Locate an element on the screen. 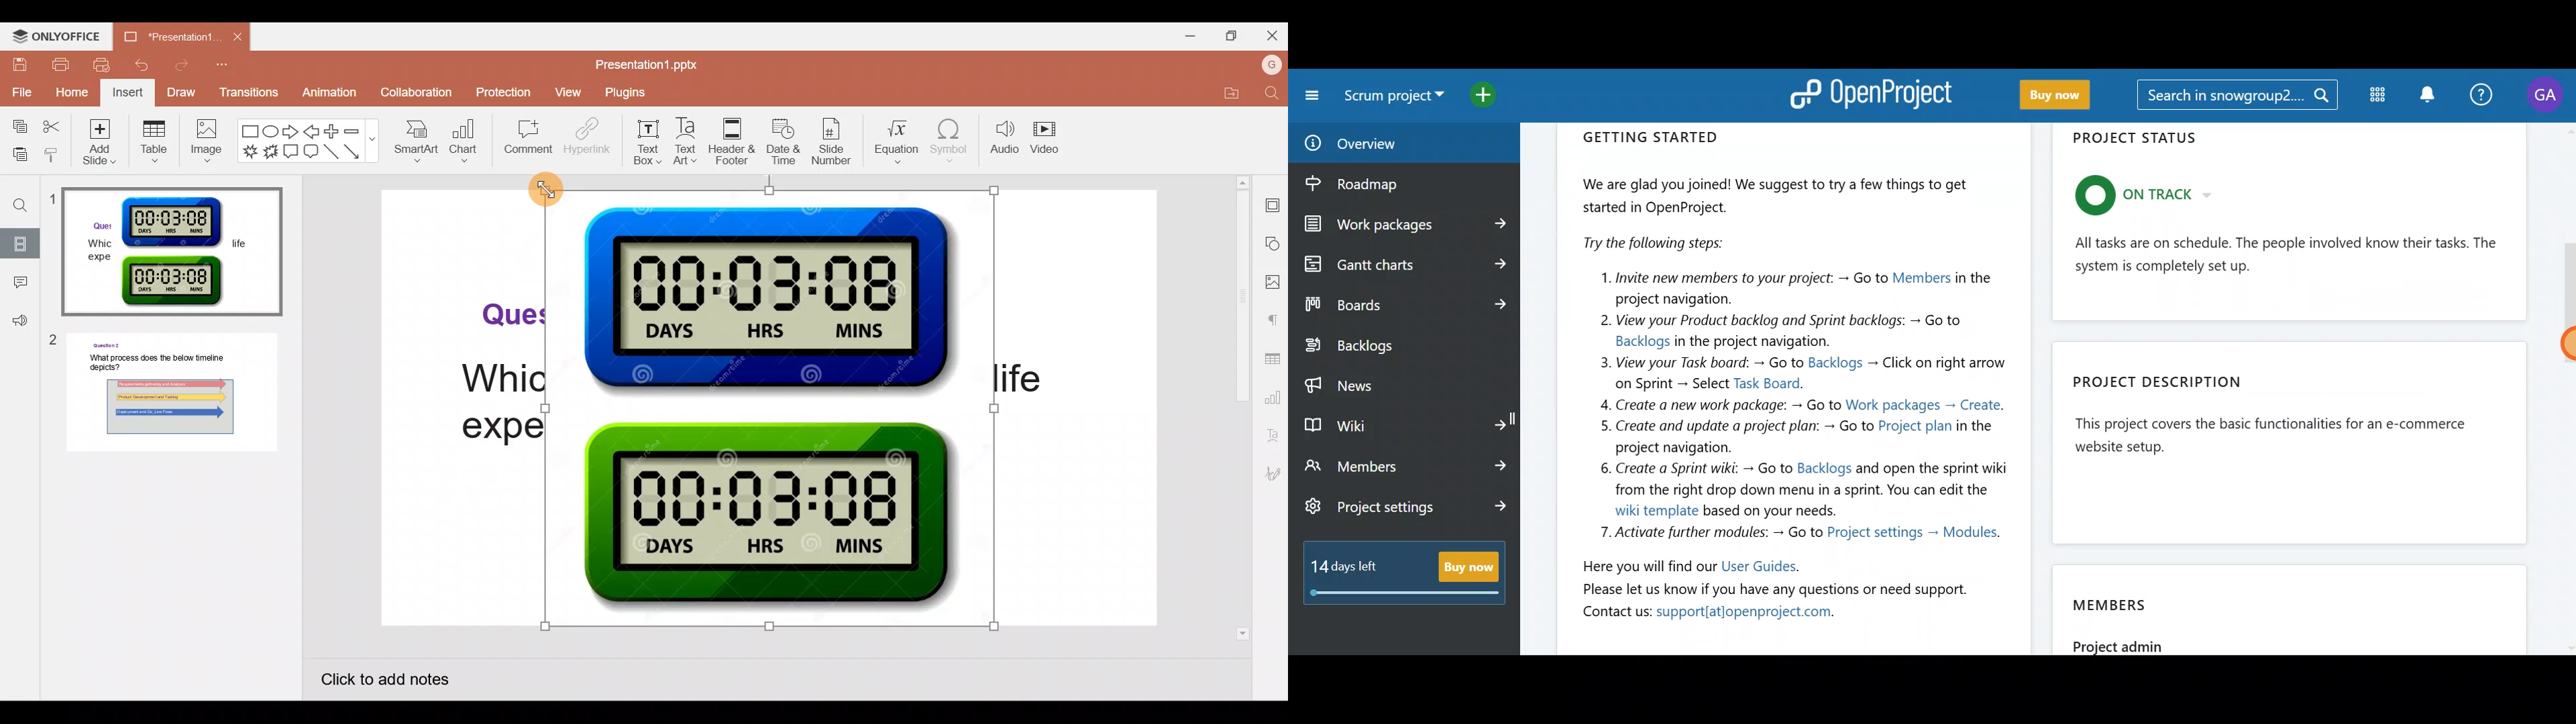 This screenshot has width=2576, height=728. Copy is located at coordinates (17, 127).